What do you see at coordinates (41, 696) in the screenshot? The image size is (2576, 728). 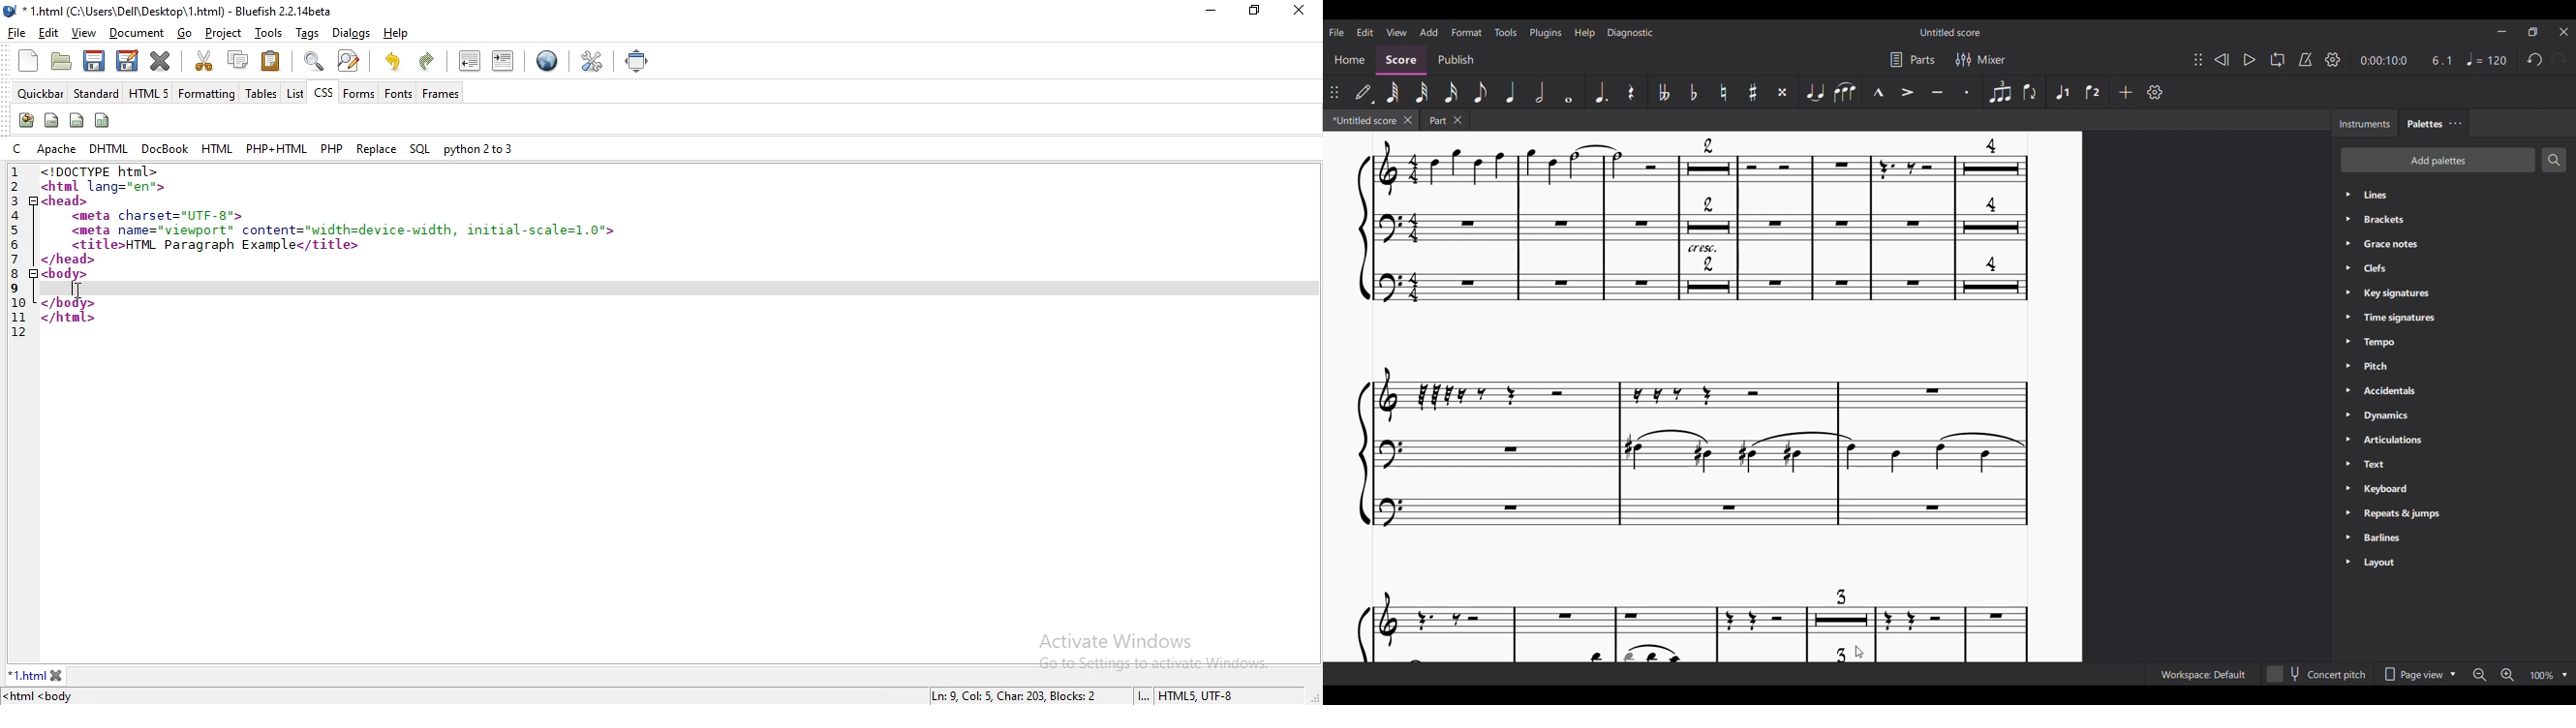 I see `<html <body` at bounding box center [41, 696].